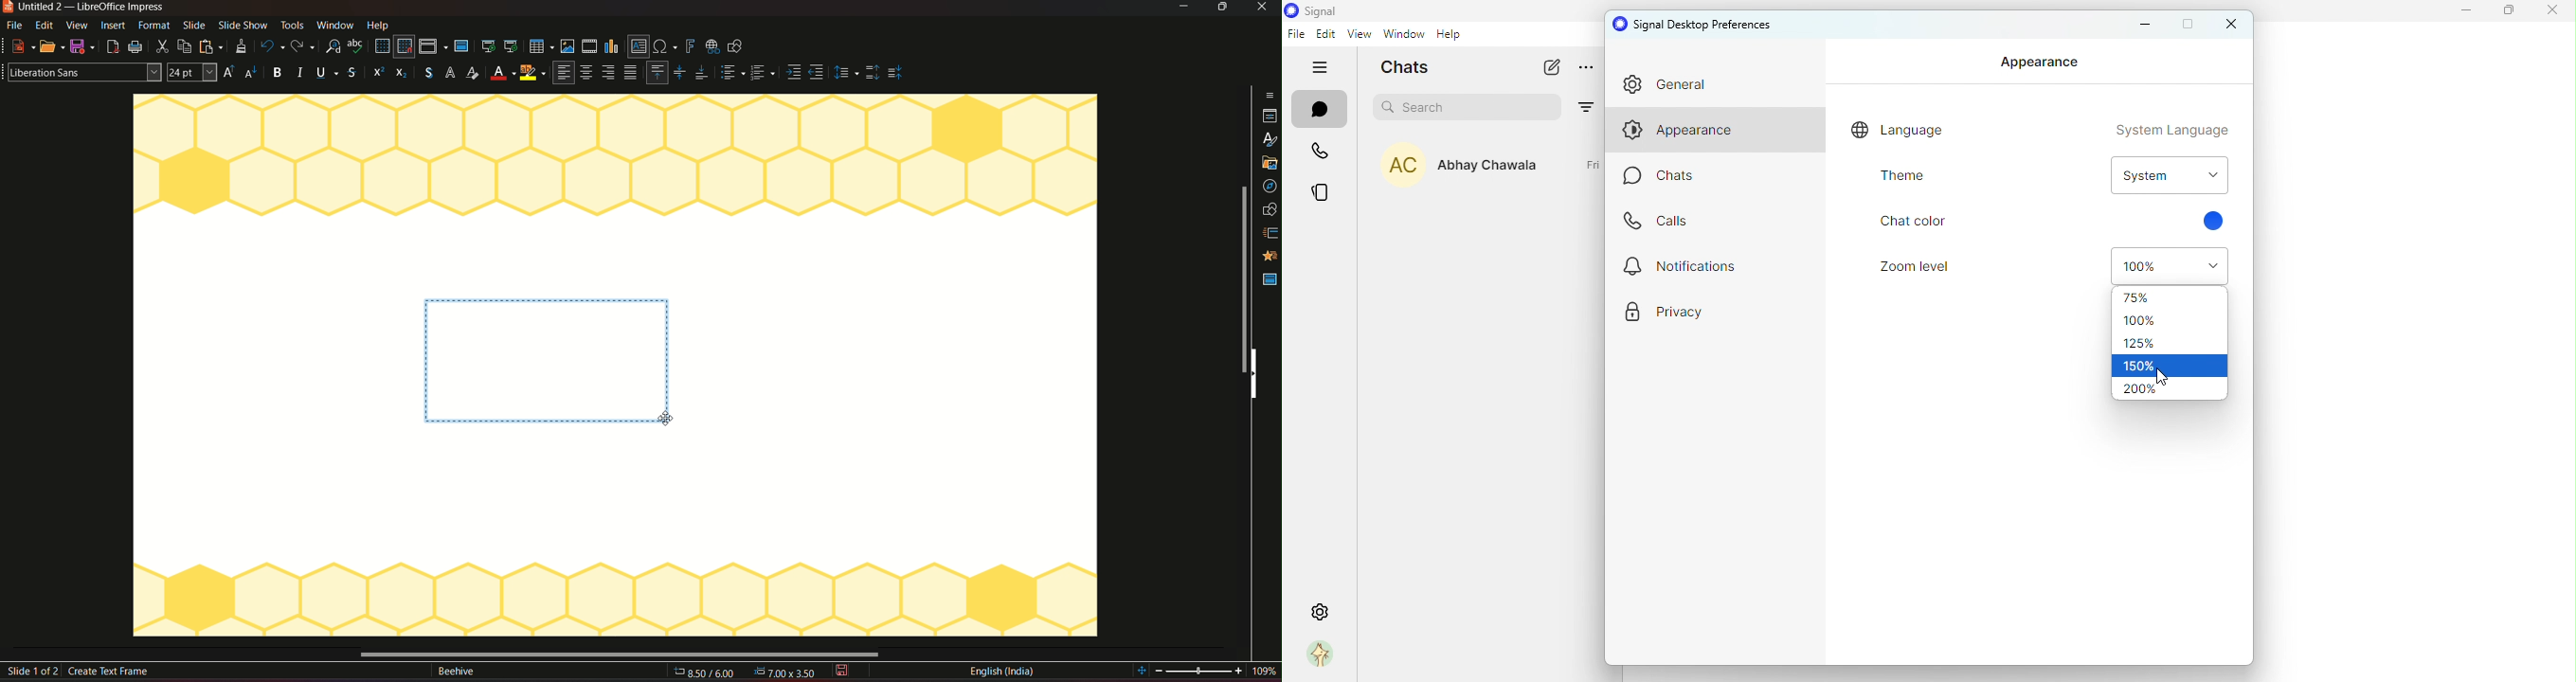 This screenshot has height=700, width=2576. I want to click on insert text box, so click(638, 47).